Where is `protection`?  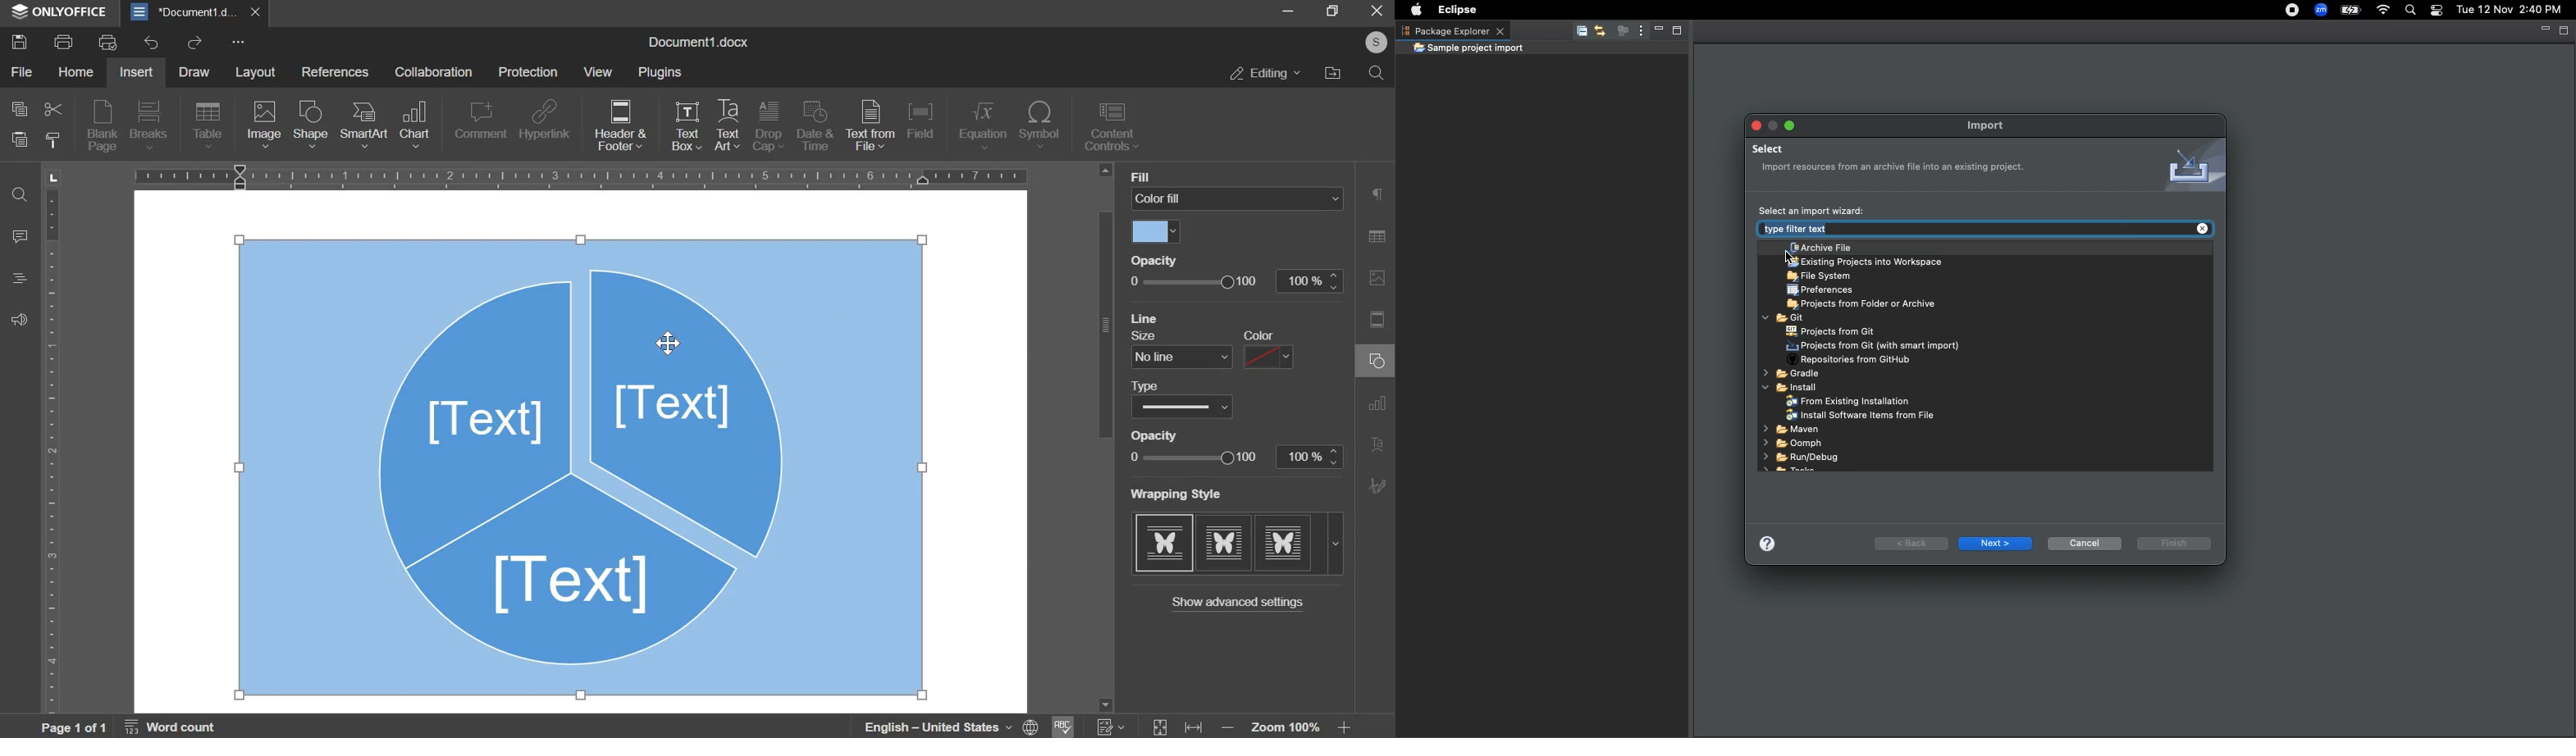 protection is located at coordinates (527, 71).